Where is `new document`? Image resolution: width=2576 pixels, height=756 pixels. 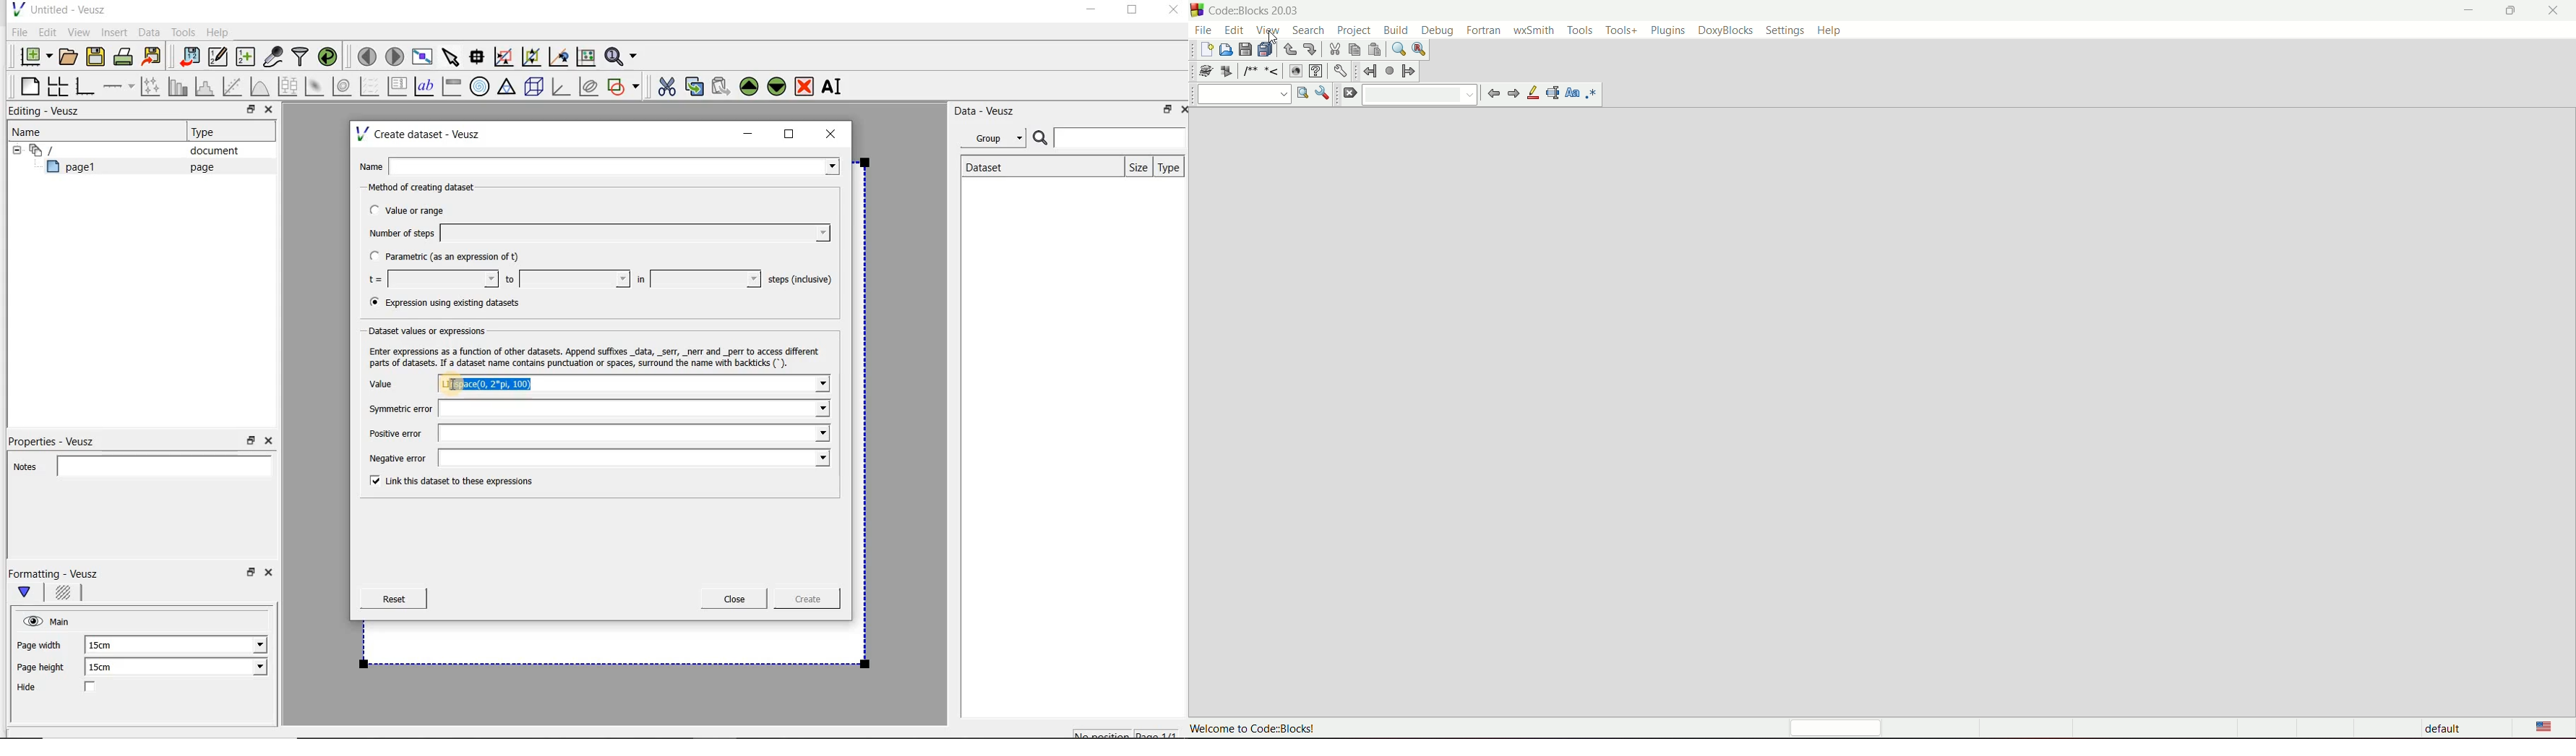 new document is located at coordinates (33, 55).